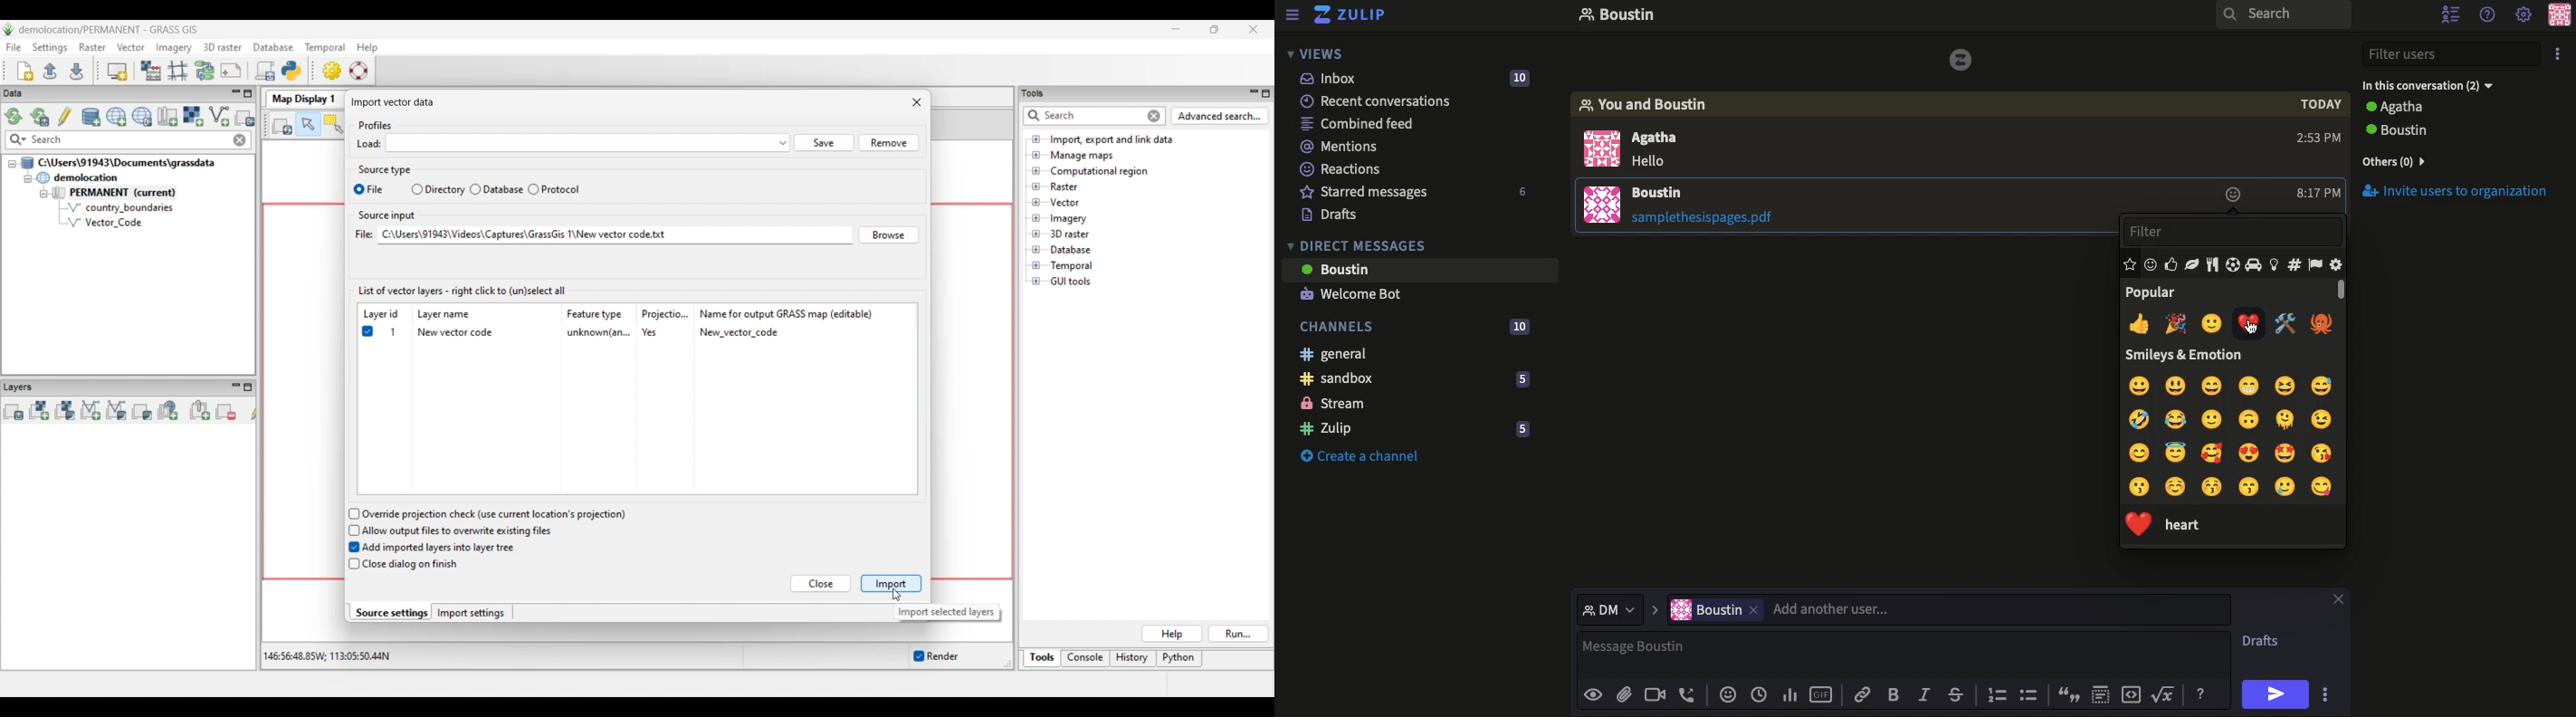 The width and height of the screenshot is (2576, 728). Describe the element at coordinates (1903, 653) in the screenshot. I see `Message` at that location.